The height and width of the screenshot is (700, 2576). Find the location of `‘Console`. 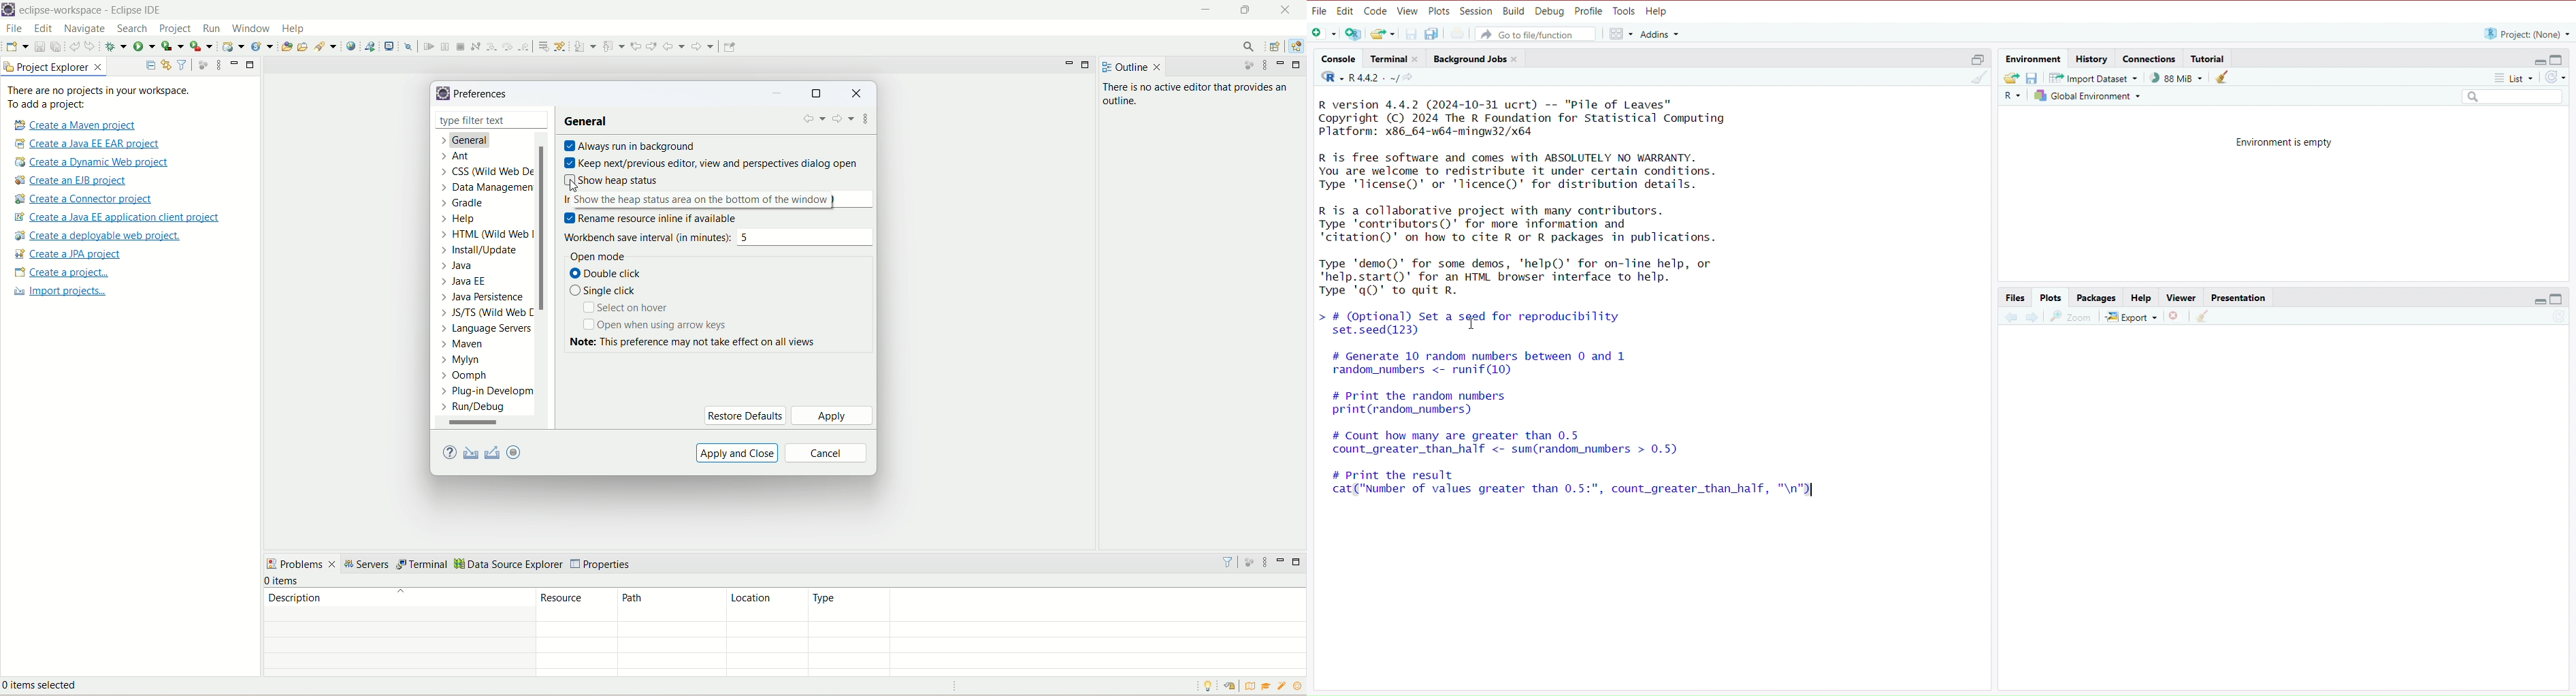

‘Console is located at coordinates (1337, 58).